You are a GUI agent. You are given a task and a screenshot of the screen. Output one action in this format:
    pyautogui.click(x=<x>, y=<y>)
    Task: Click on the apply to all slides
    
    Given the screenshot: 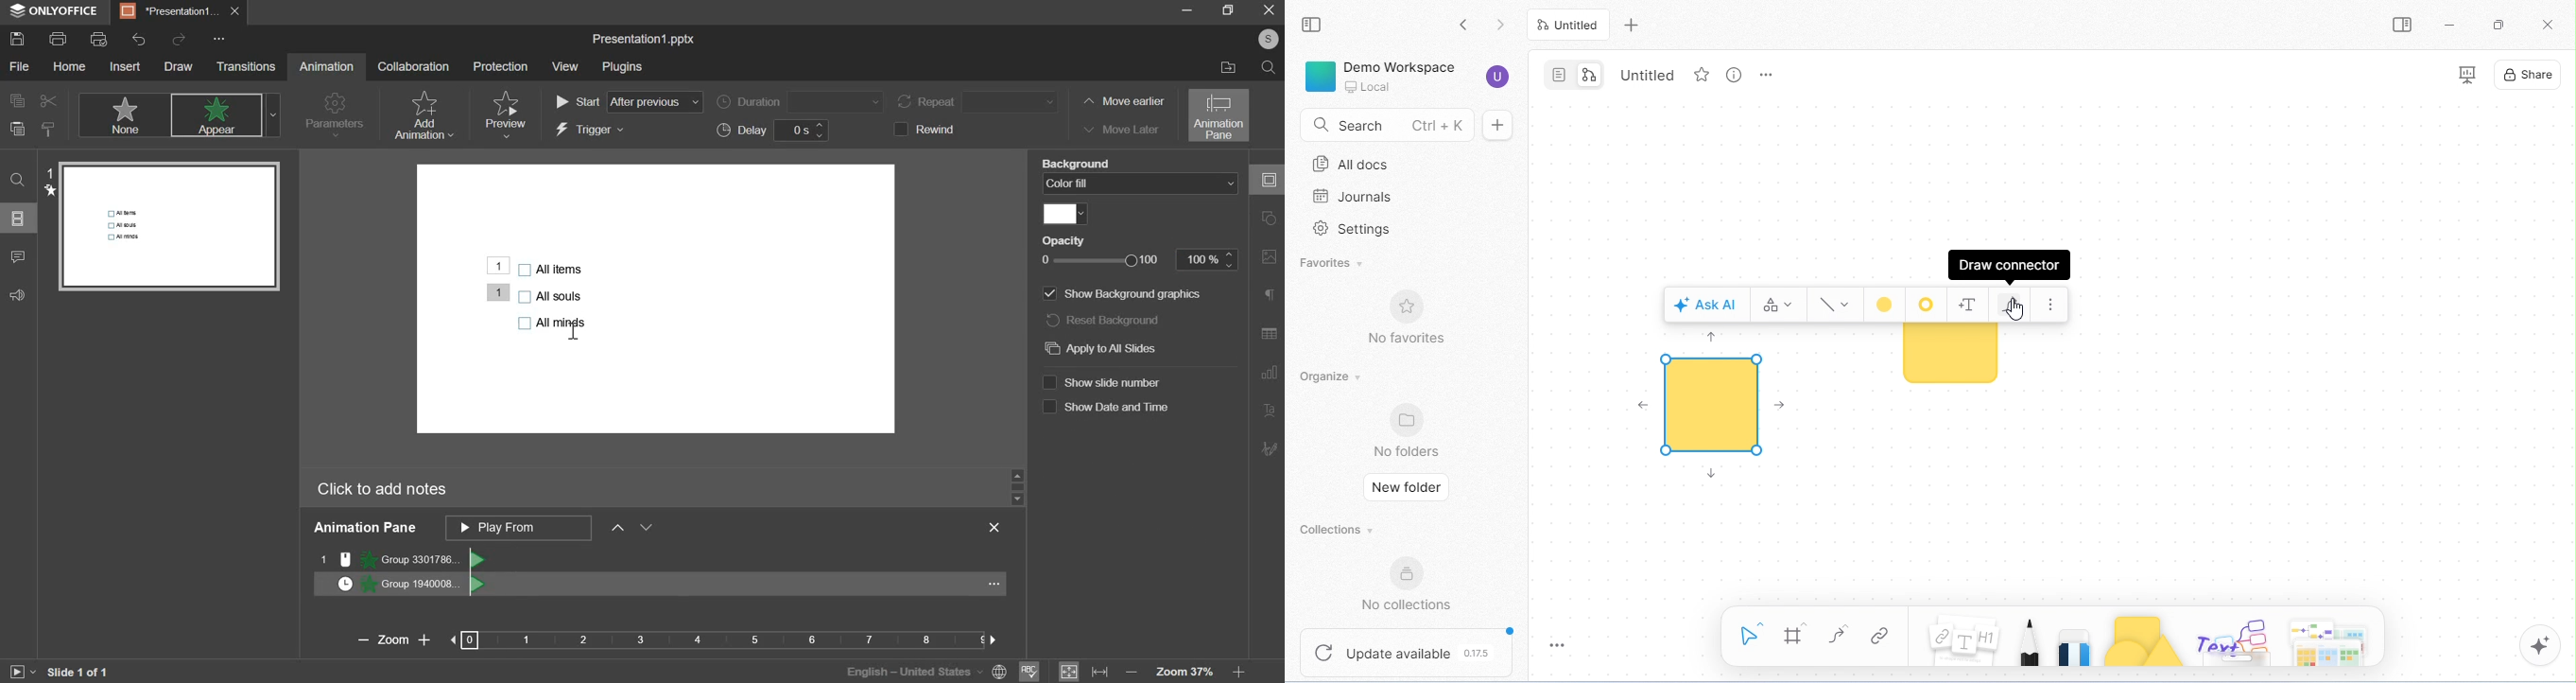 What is the action you would take?
    pyautogui.click(x=1109, y=348)
    